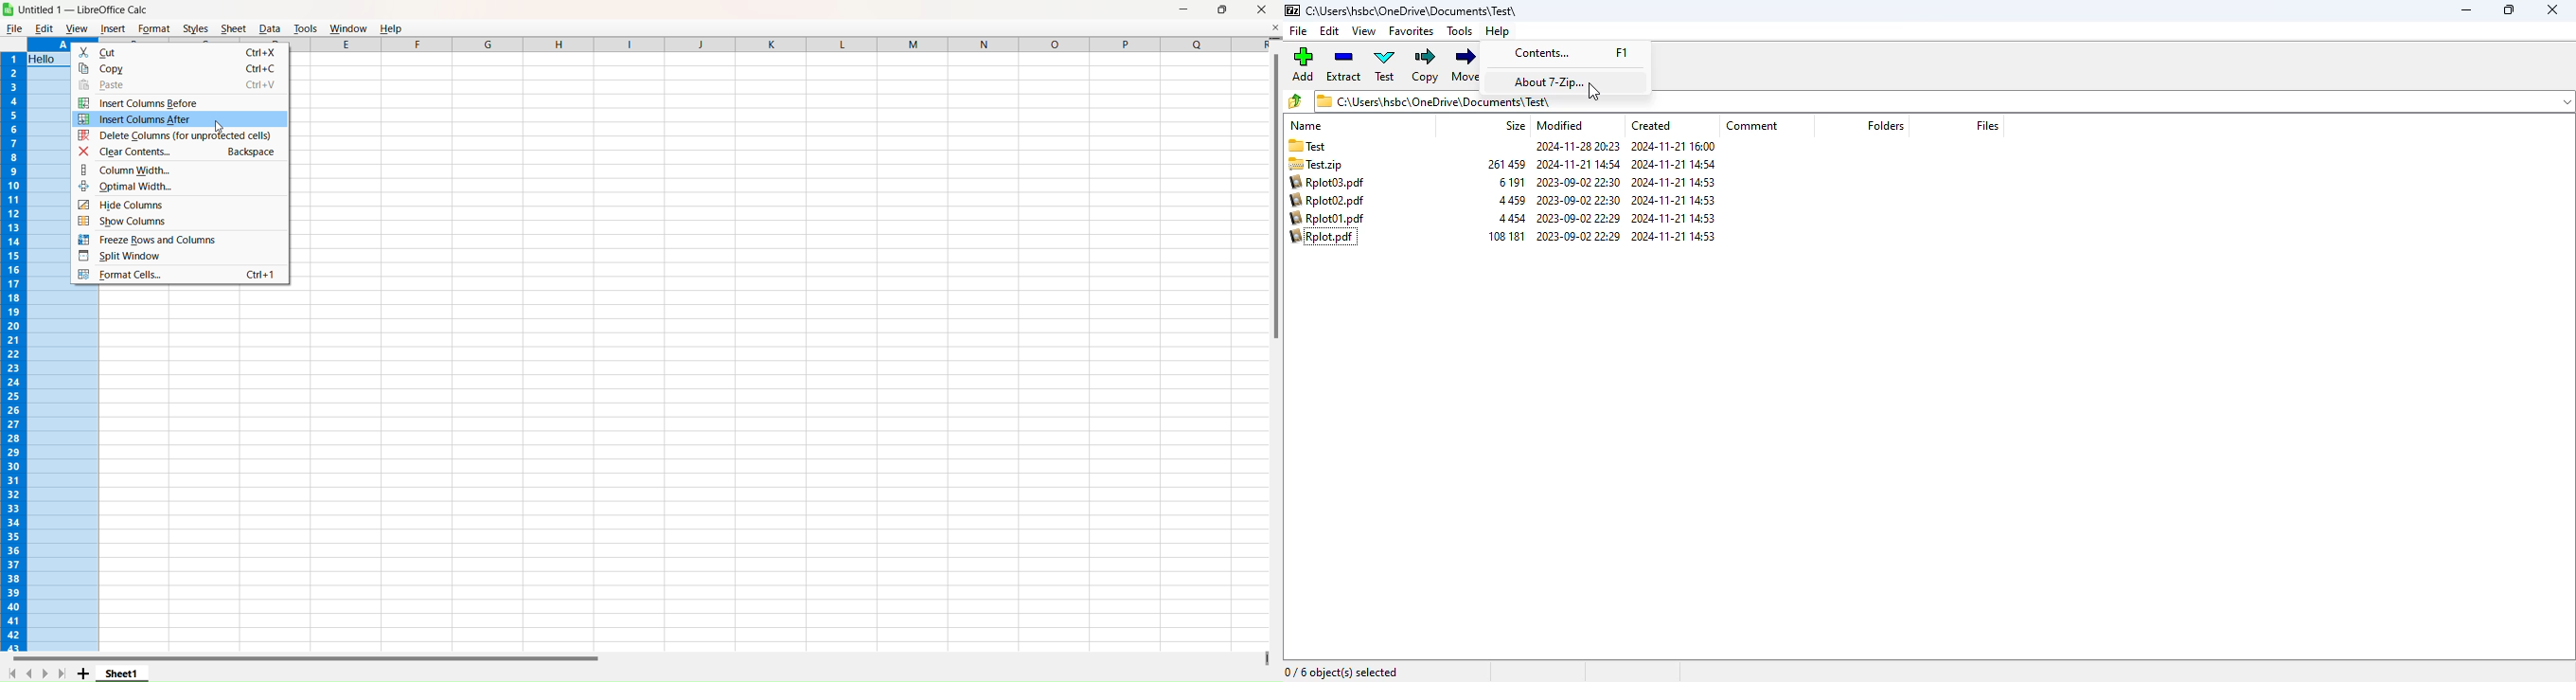 The height and width of the screenshot is (700, 2576). I want to click on copy, so click(1426, 65).